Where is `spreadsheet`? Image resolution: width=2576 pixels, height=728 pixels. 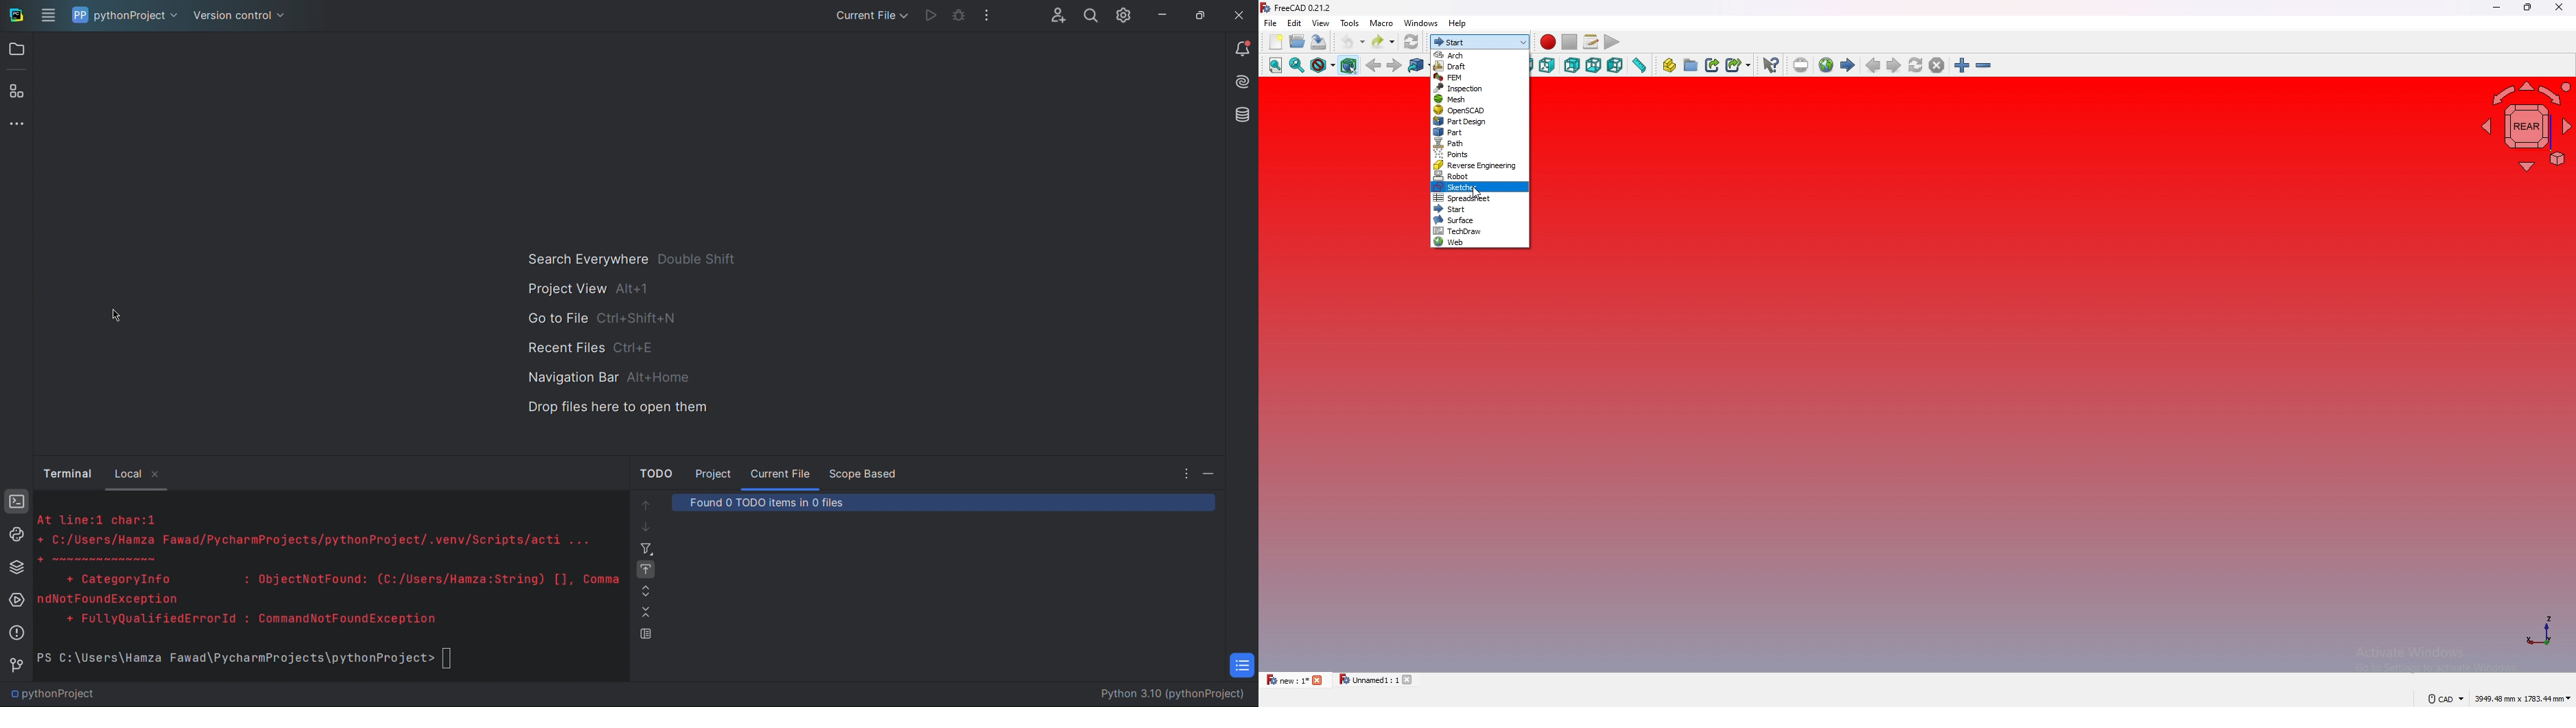 spreadsheet is located at coordinates (1480, 197).